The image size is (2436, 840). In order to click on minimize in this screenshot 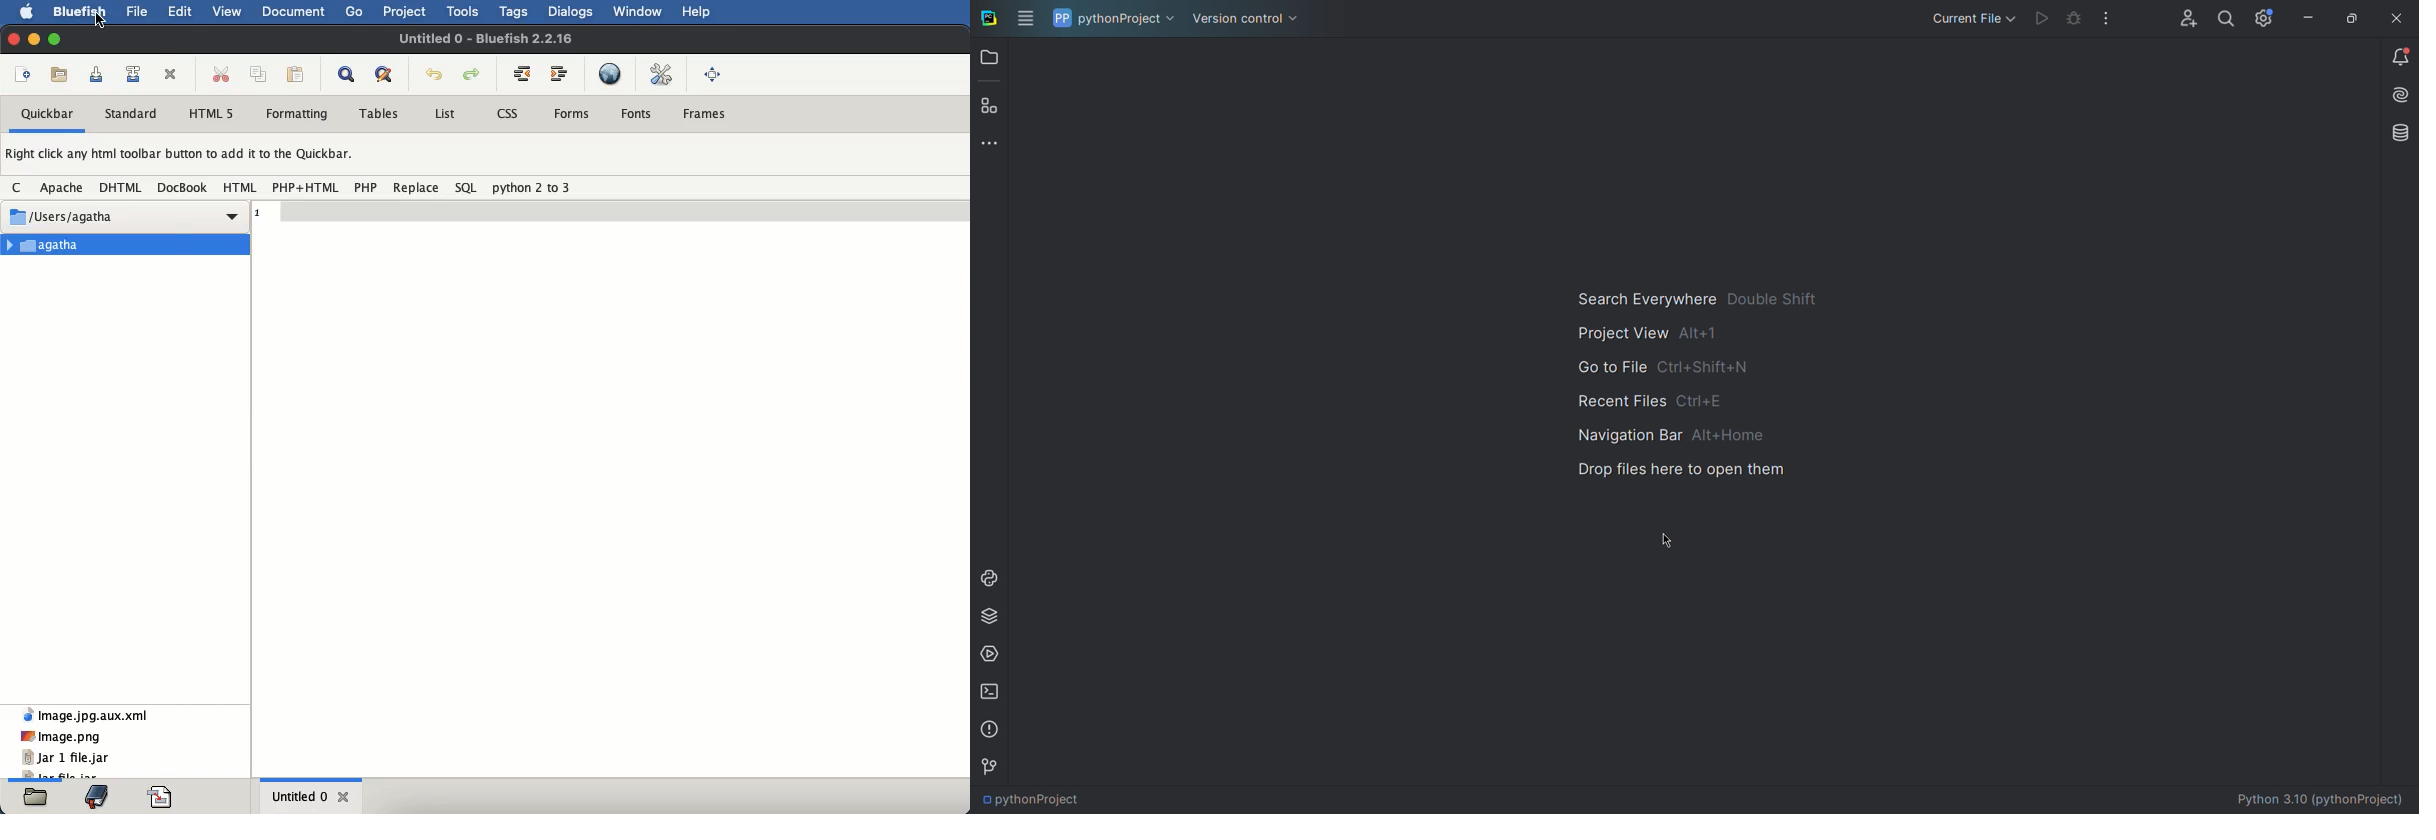, I will do `click(2307, 22)`.